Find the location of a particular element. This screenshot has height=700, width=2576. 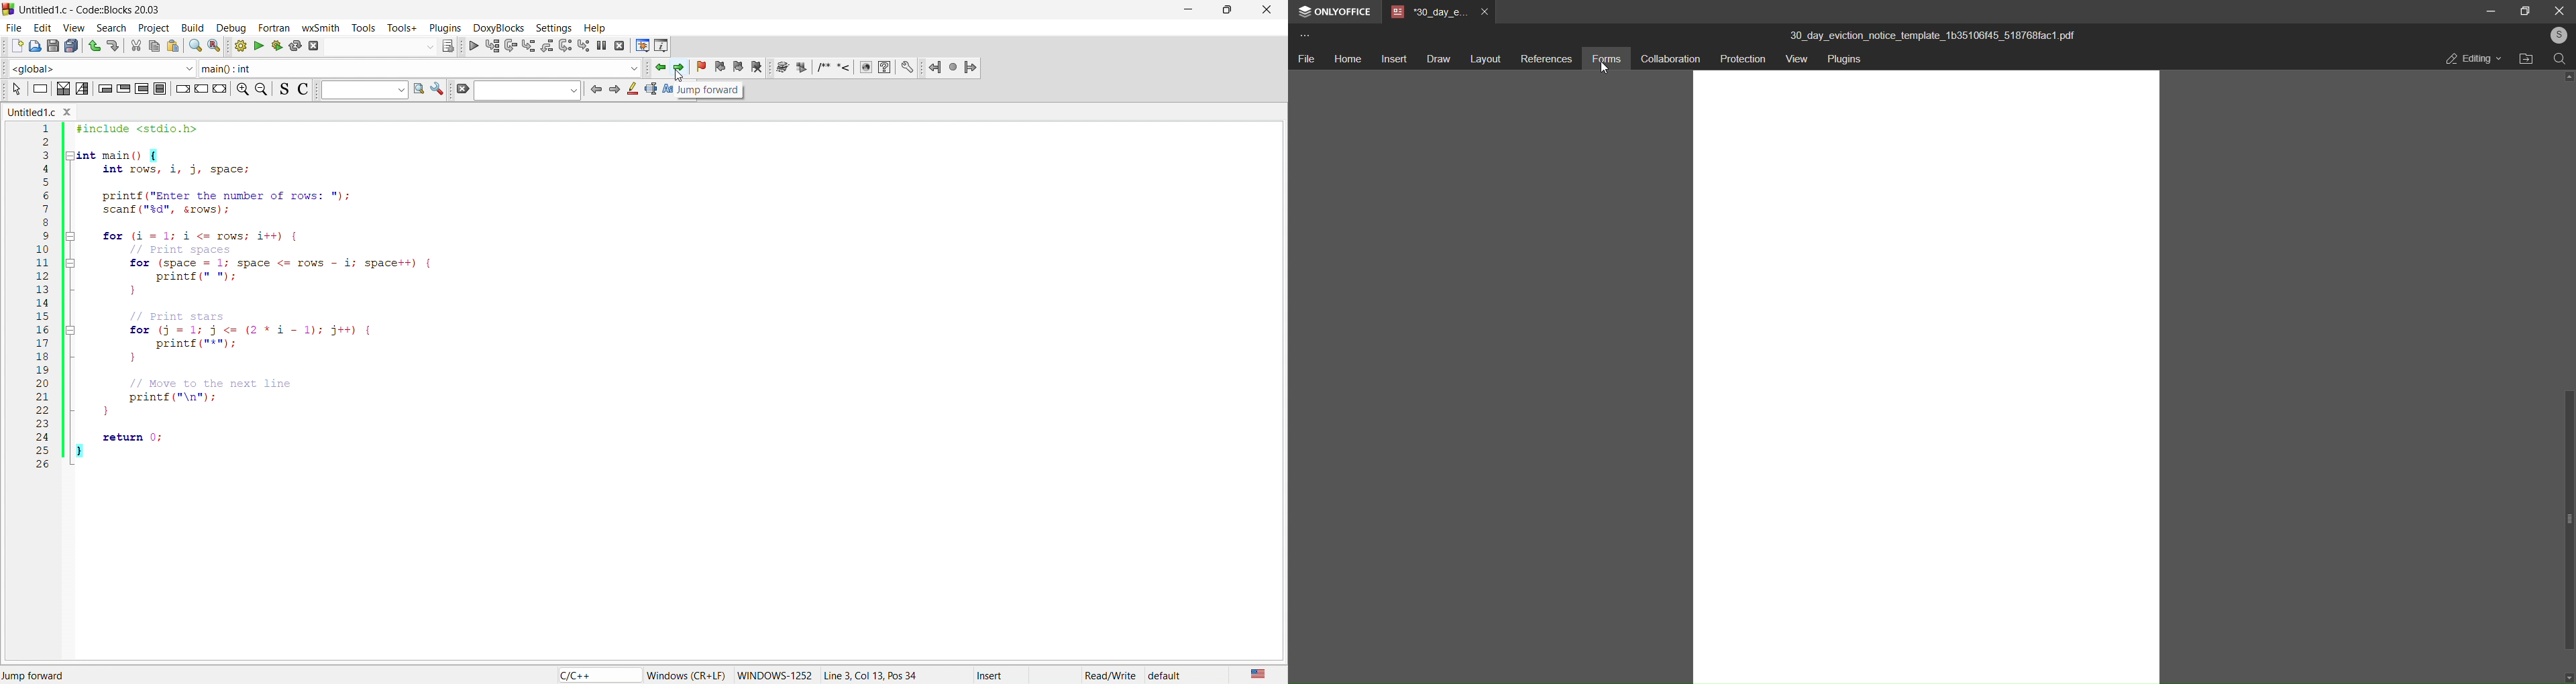

insert is located at coordinates (1392, 60).